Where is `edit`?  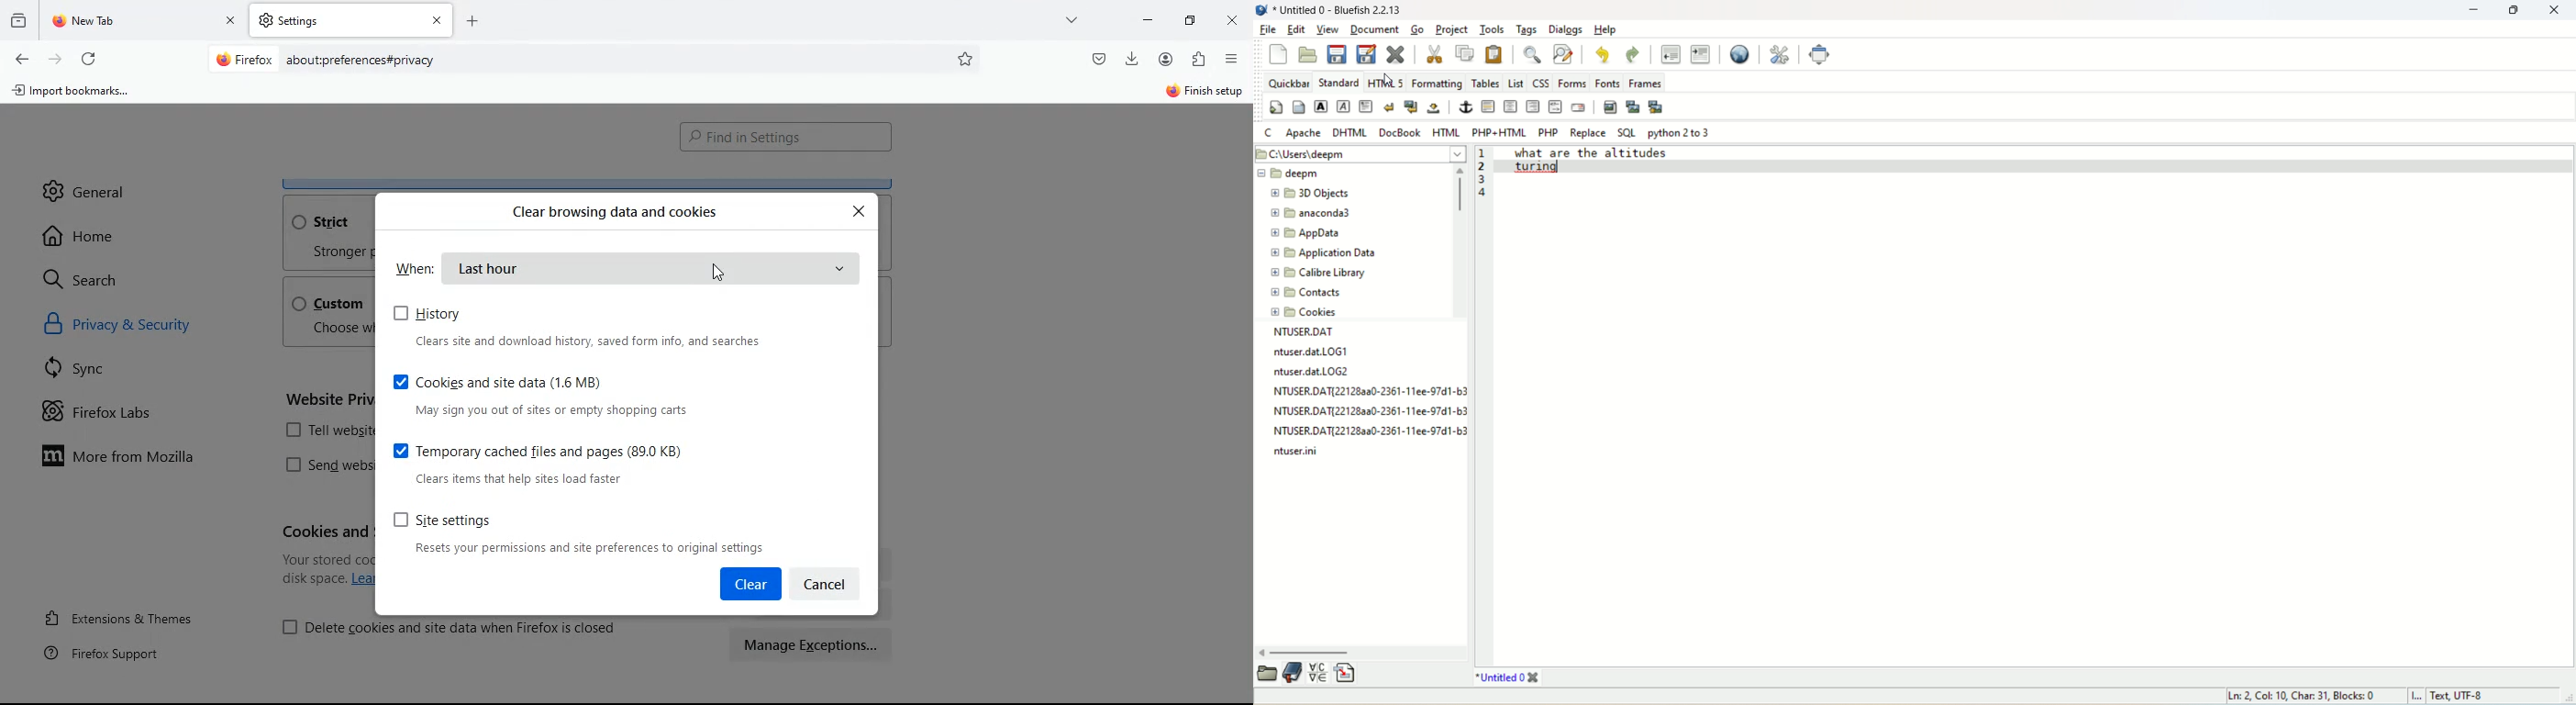 edit is located at coordinates (1295, 30).